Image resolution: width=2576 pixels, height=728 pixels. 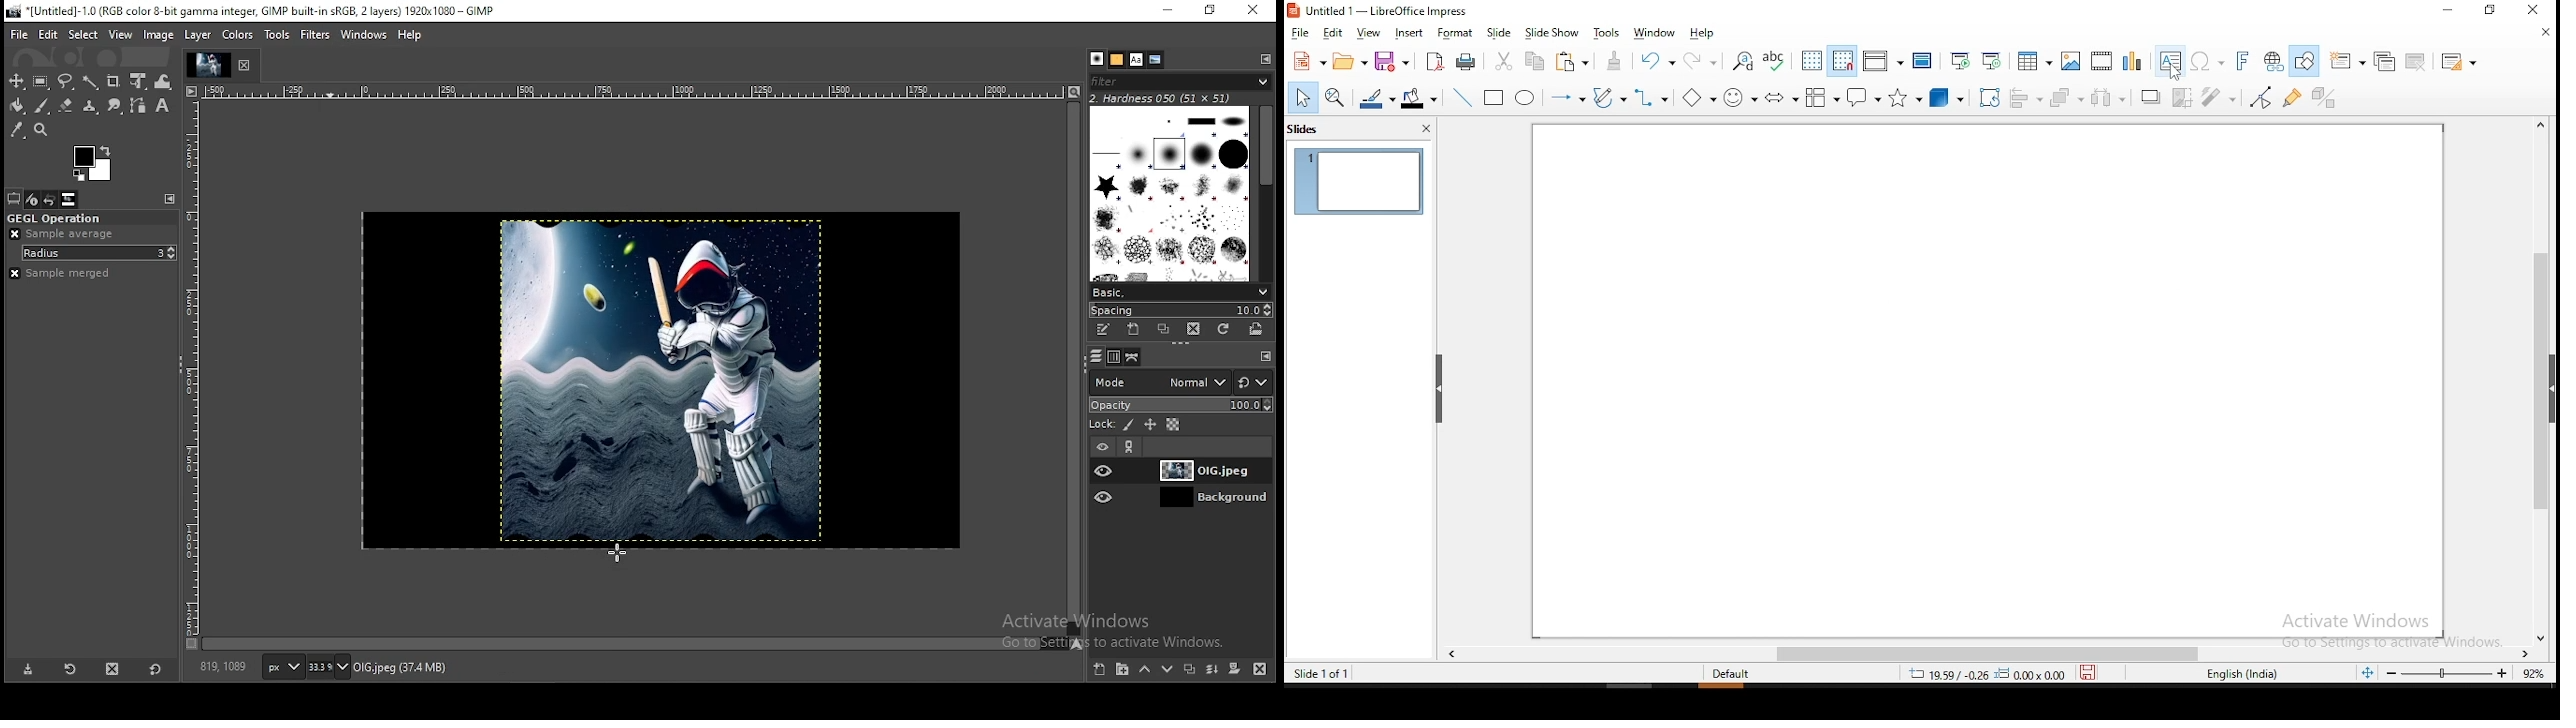 I want to click on select tool, so click(x=1303, y=99).